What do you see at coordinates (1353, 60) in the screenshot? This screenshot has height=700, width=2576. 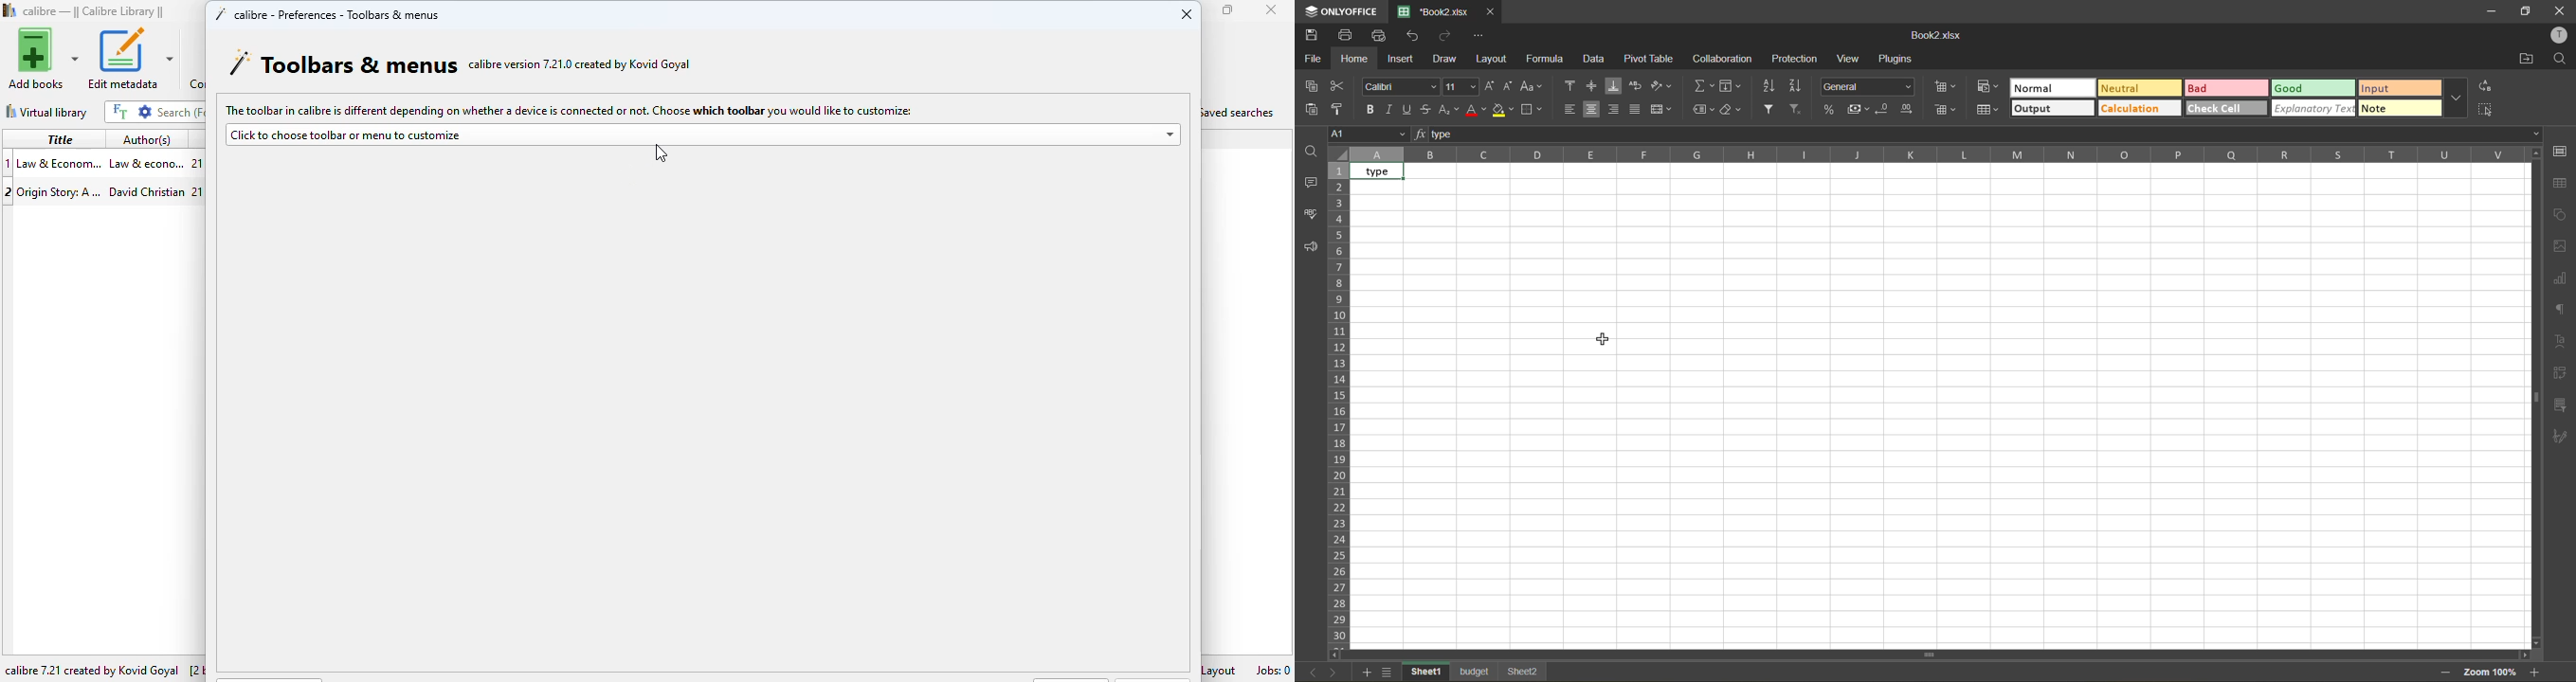 I see `home` at bounding box center [1353, 60].